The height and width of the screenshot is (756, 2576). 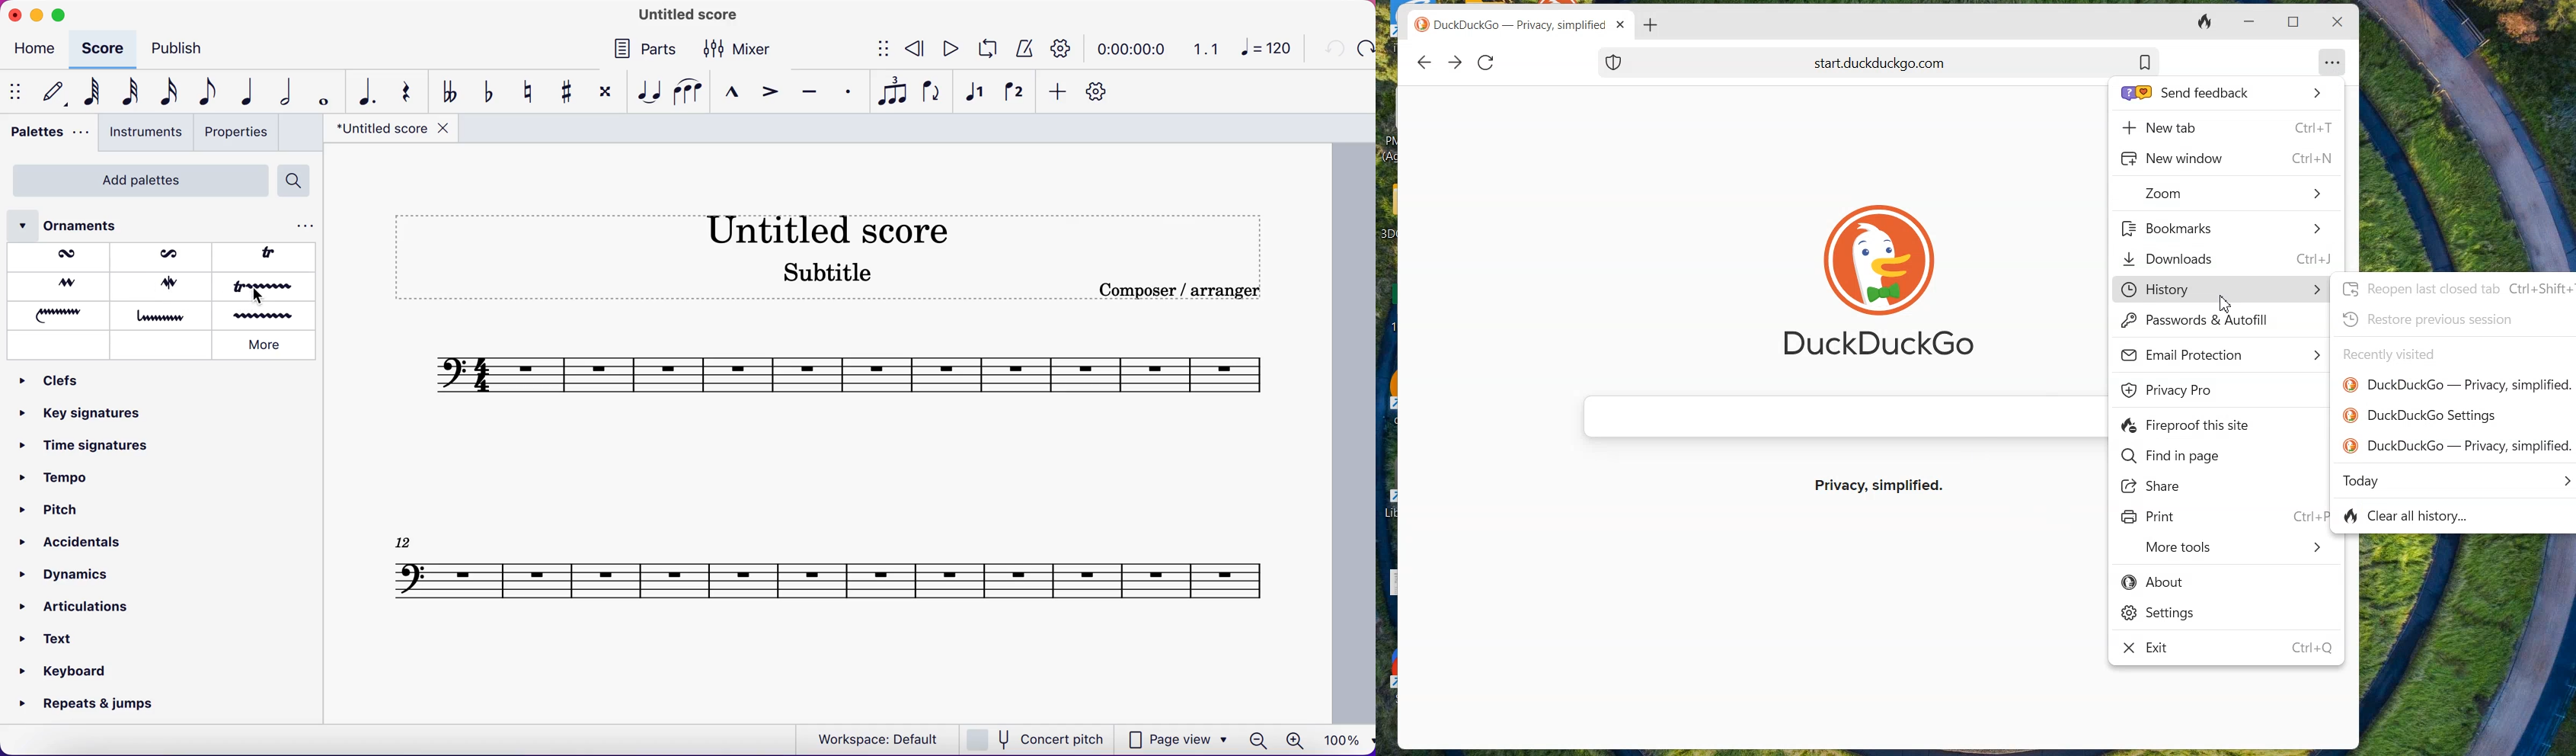 I want to click on key signatures, so click(x=85, y=417).